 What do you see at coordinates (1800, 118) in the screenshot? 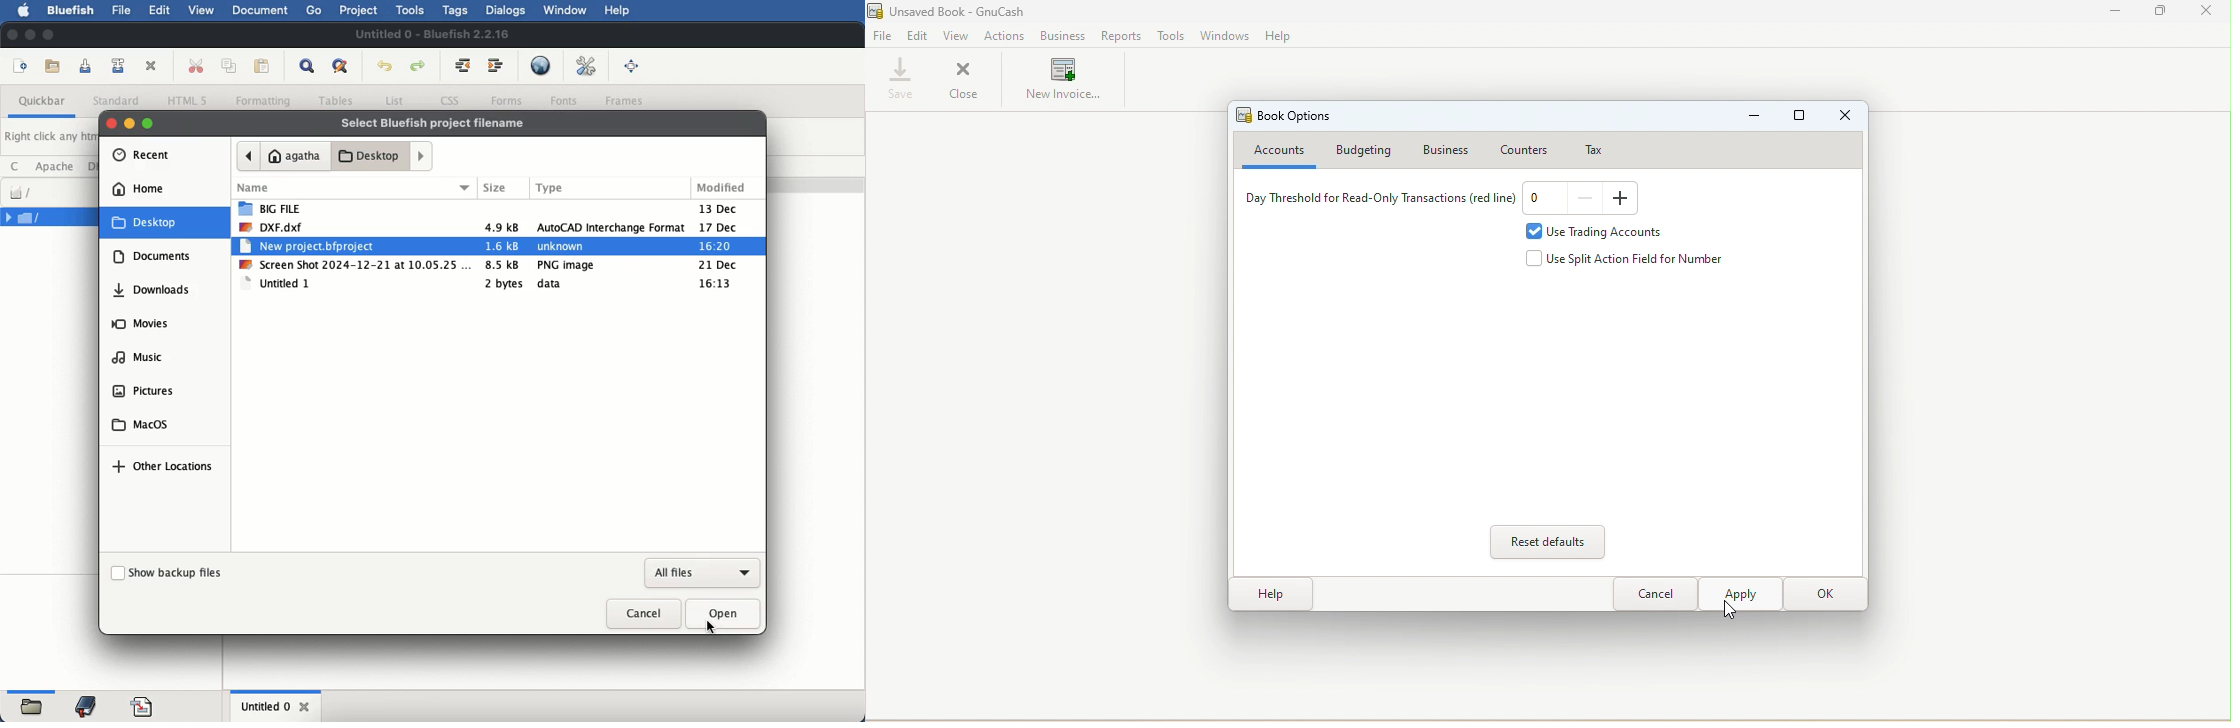
I see `Maximize` at bounding box center [1800, 118].